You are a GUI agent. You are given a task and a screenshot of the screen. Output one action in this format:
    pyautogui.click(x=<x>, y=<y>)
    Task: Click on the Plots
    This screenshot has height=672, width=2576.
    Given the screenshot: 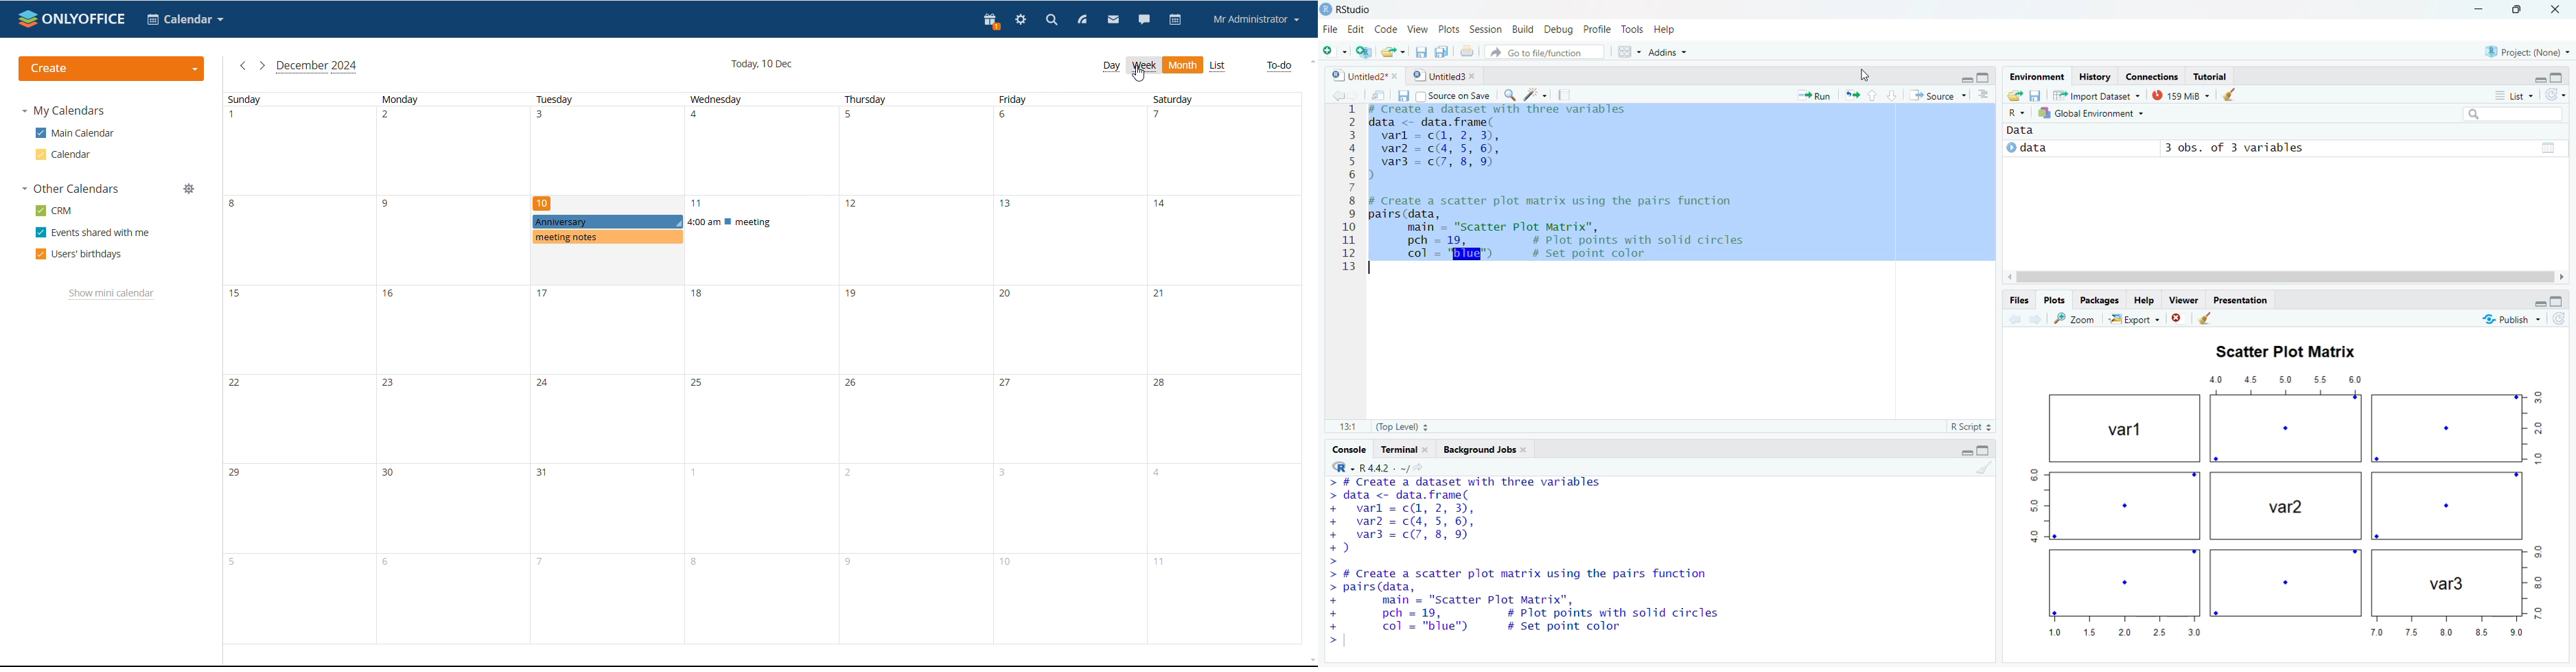 What is the action you would take?
    pyautogui.click(x=1449, y=28)
    